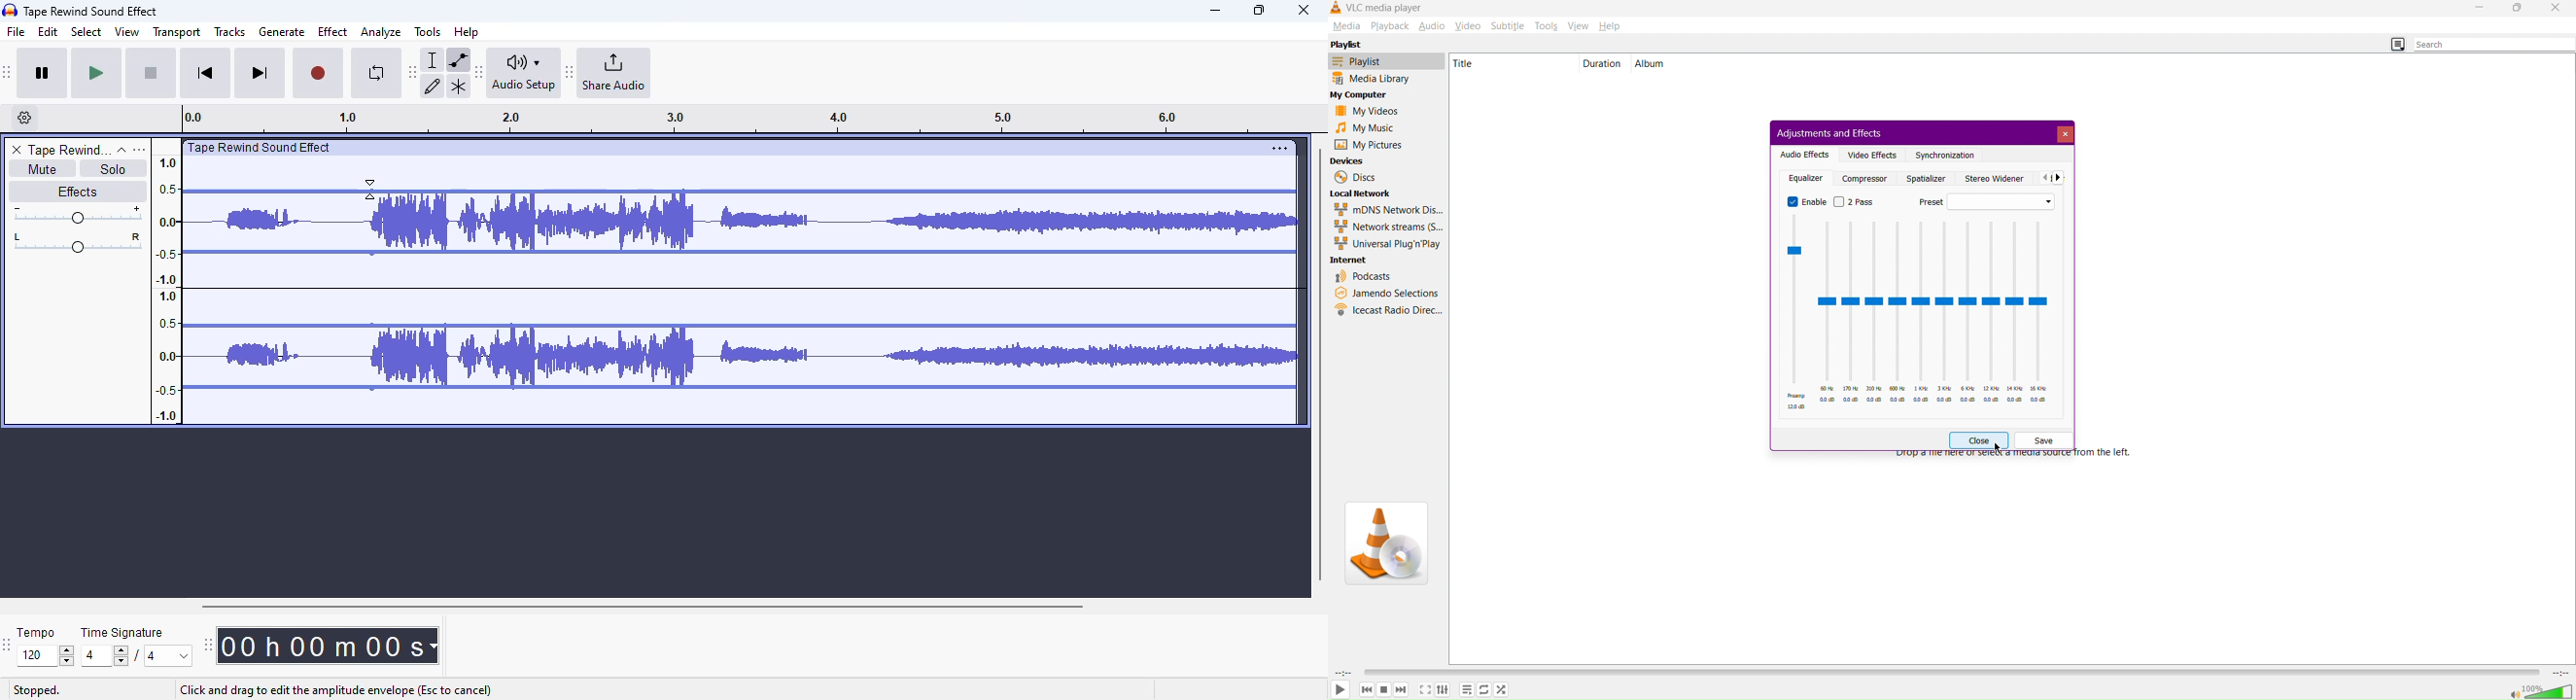 The height and width of the screenshot is (700, 2576). What do you see at coordinates (1366, 688) in the screenshot?
I see `Backward` at bounding box center [1366, 688].